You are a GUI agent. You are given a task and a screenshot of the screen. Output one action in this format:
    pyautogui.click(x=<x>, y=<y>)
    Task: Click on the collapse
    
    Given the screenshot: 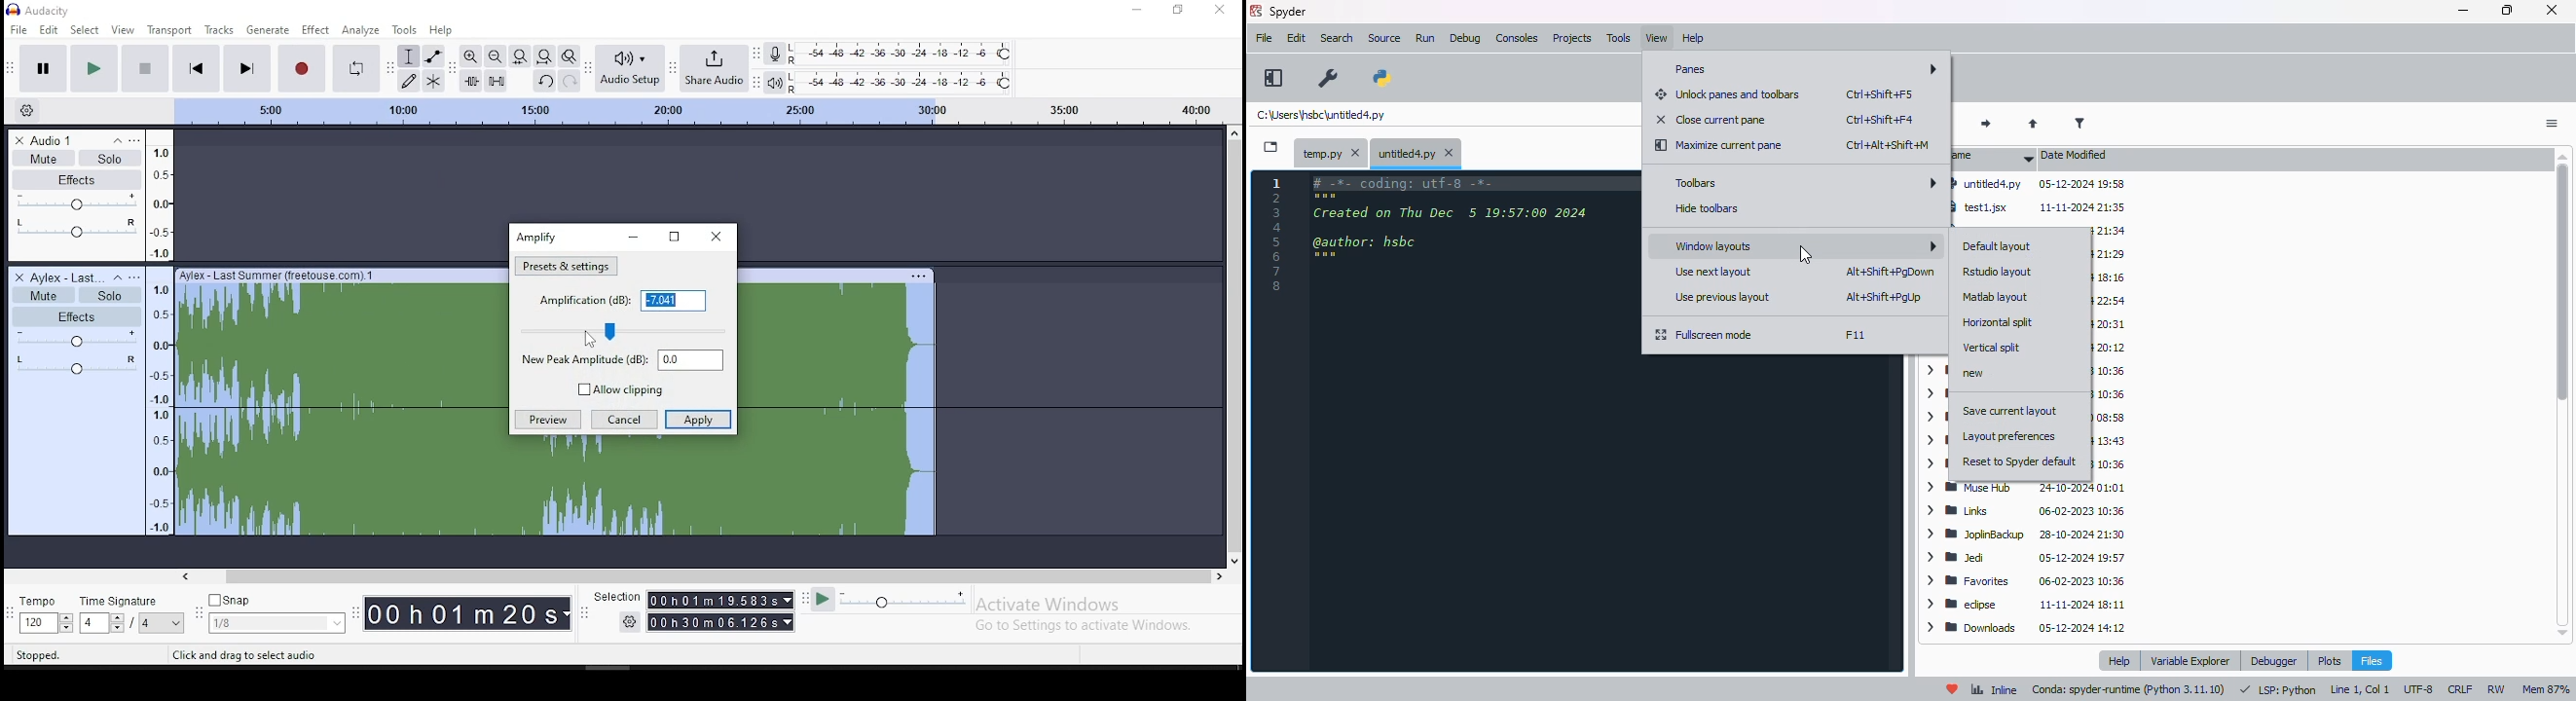 What is the action you would take?
    pyautogui.click(x=116, y=277)
    